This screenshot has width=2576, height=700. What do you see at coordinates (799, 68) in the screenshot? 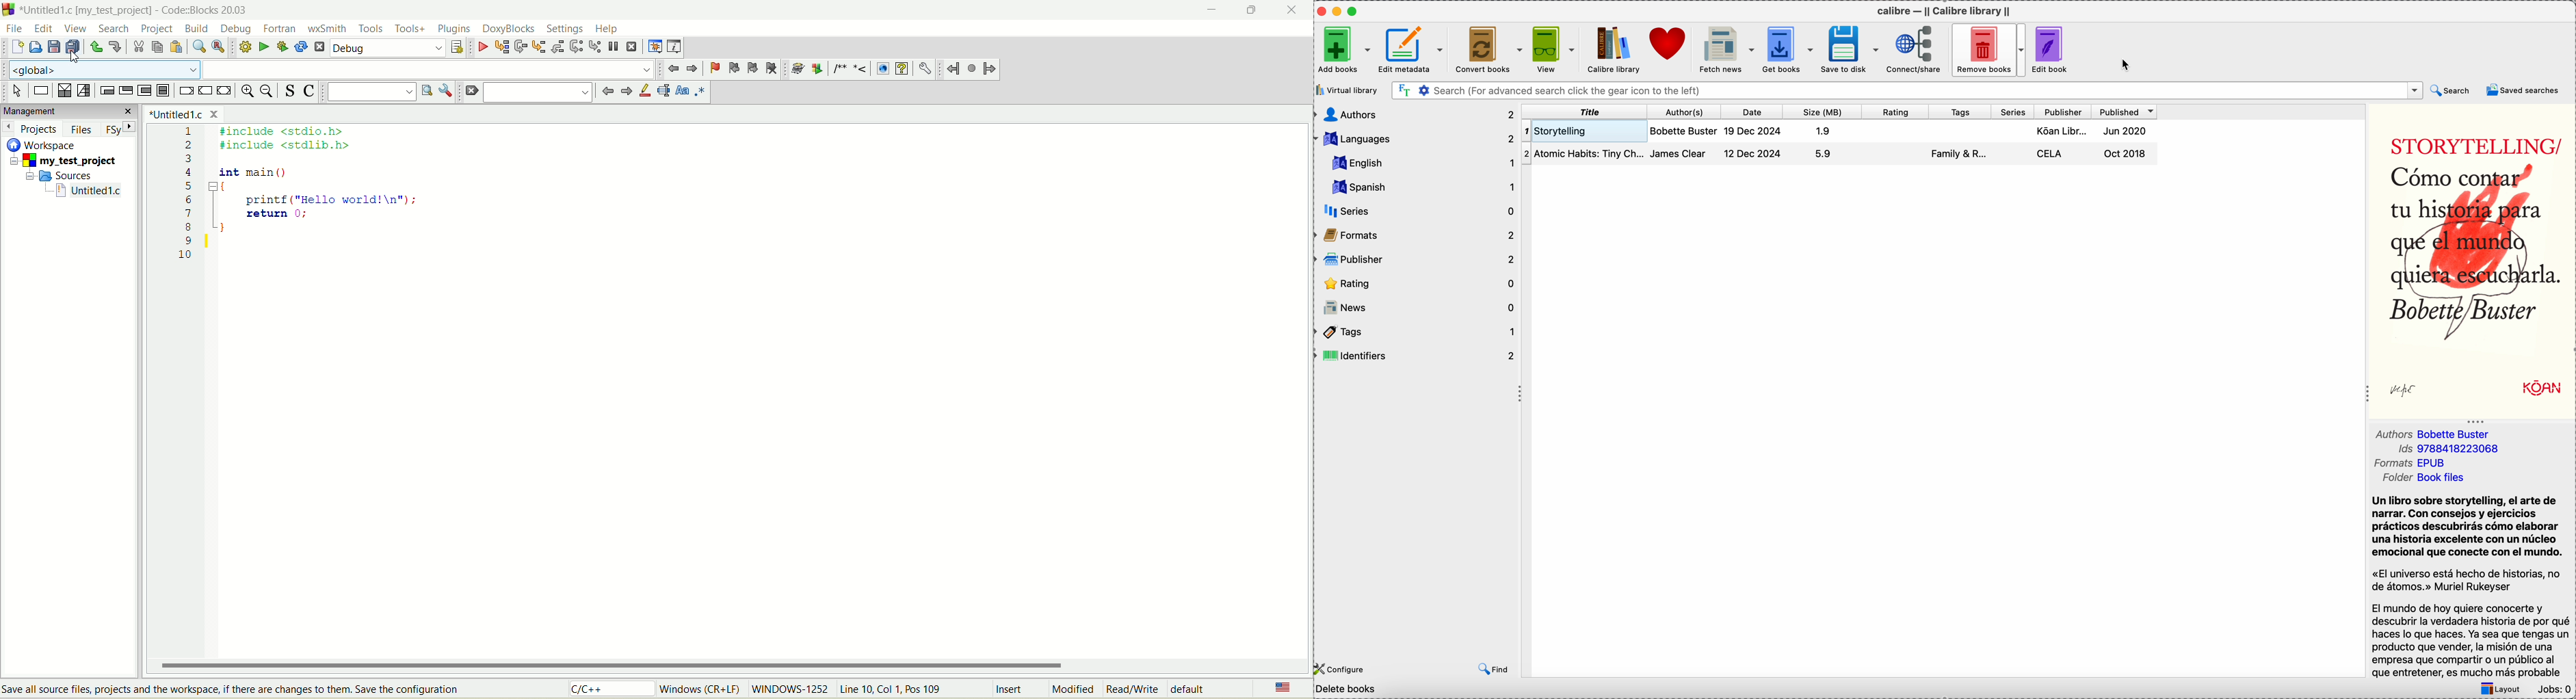
I see `run doxywizard` at bounding box center [799, 68].